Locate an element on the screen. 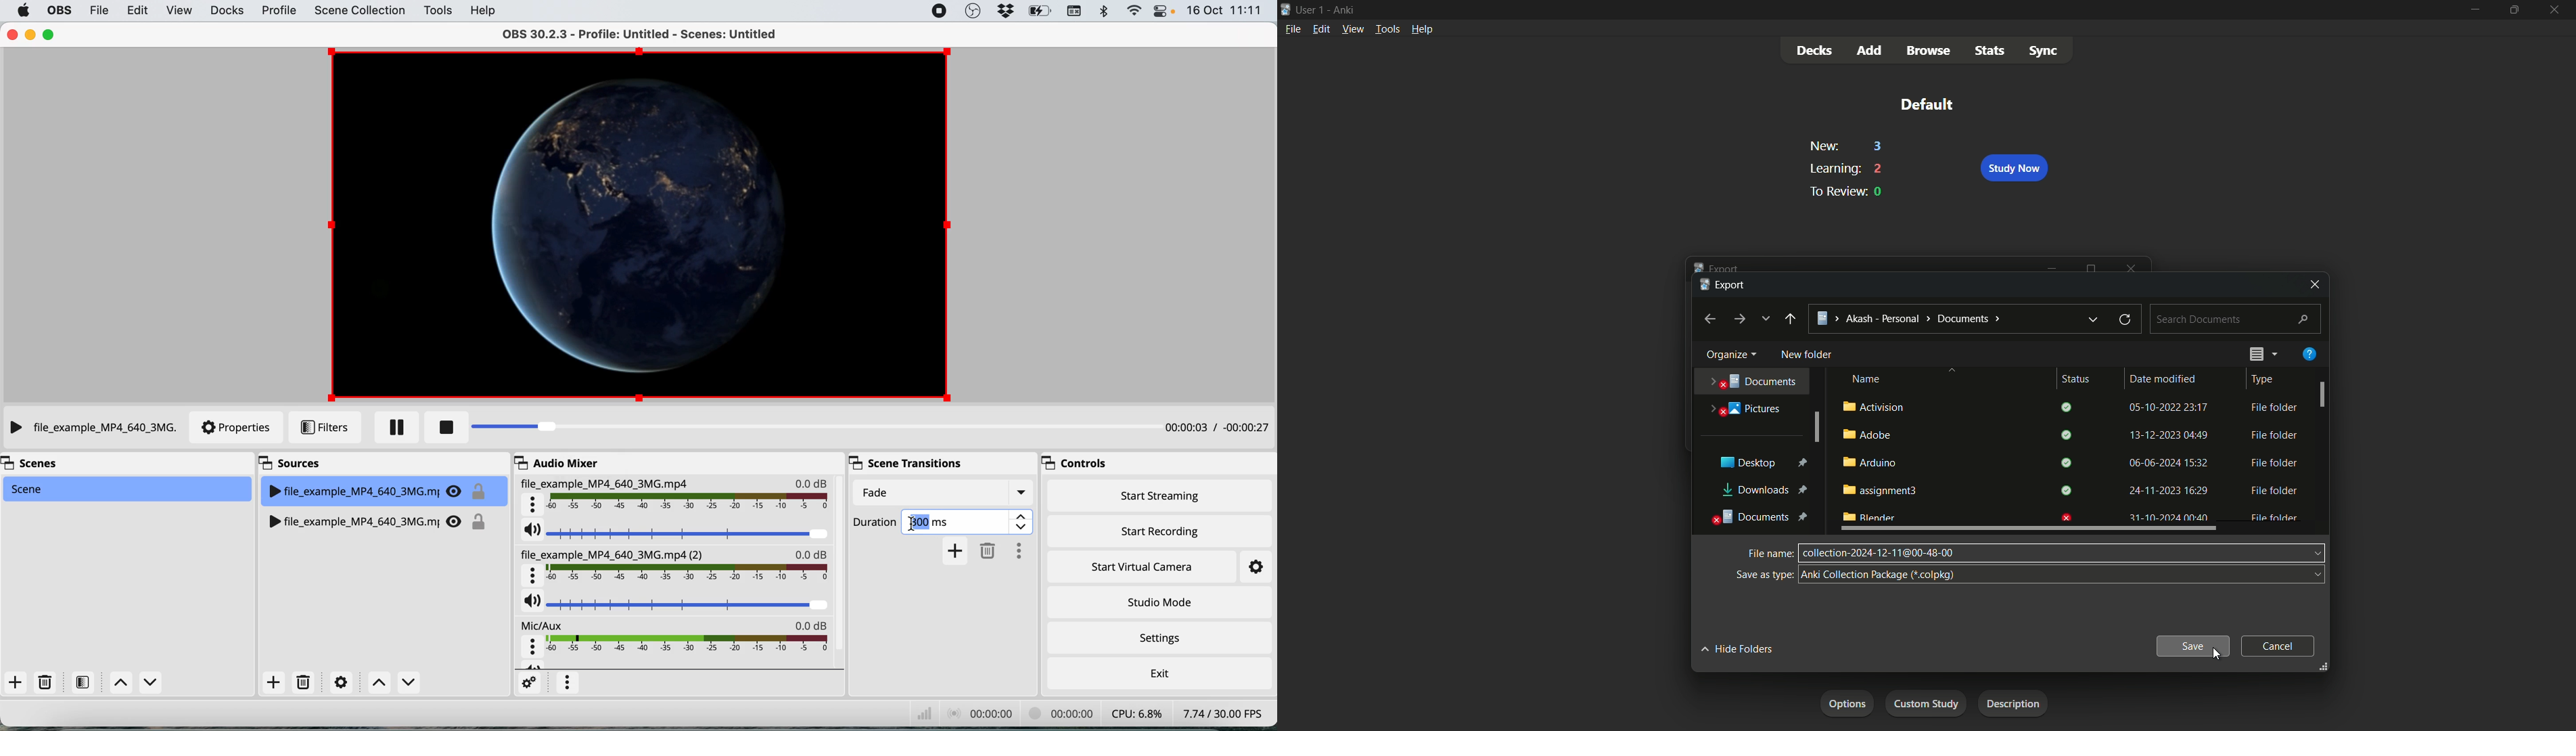 This screenshot has height=756, width=2576. source audio is located at coordinates (672, 568).